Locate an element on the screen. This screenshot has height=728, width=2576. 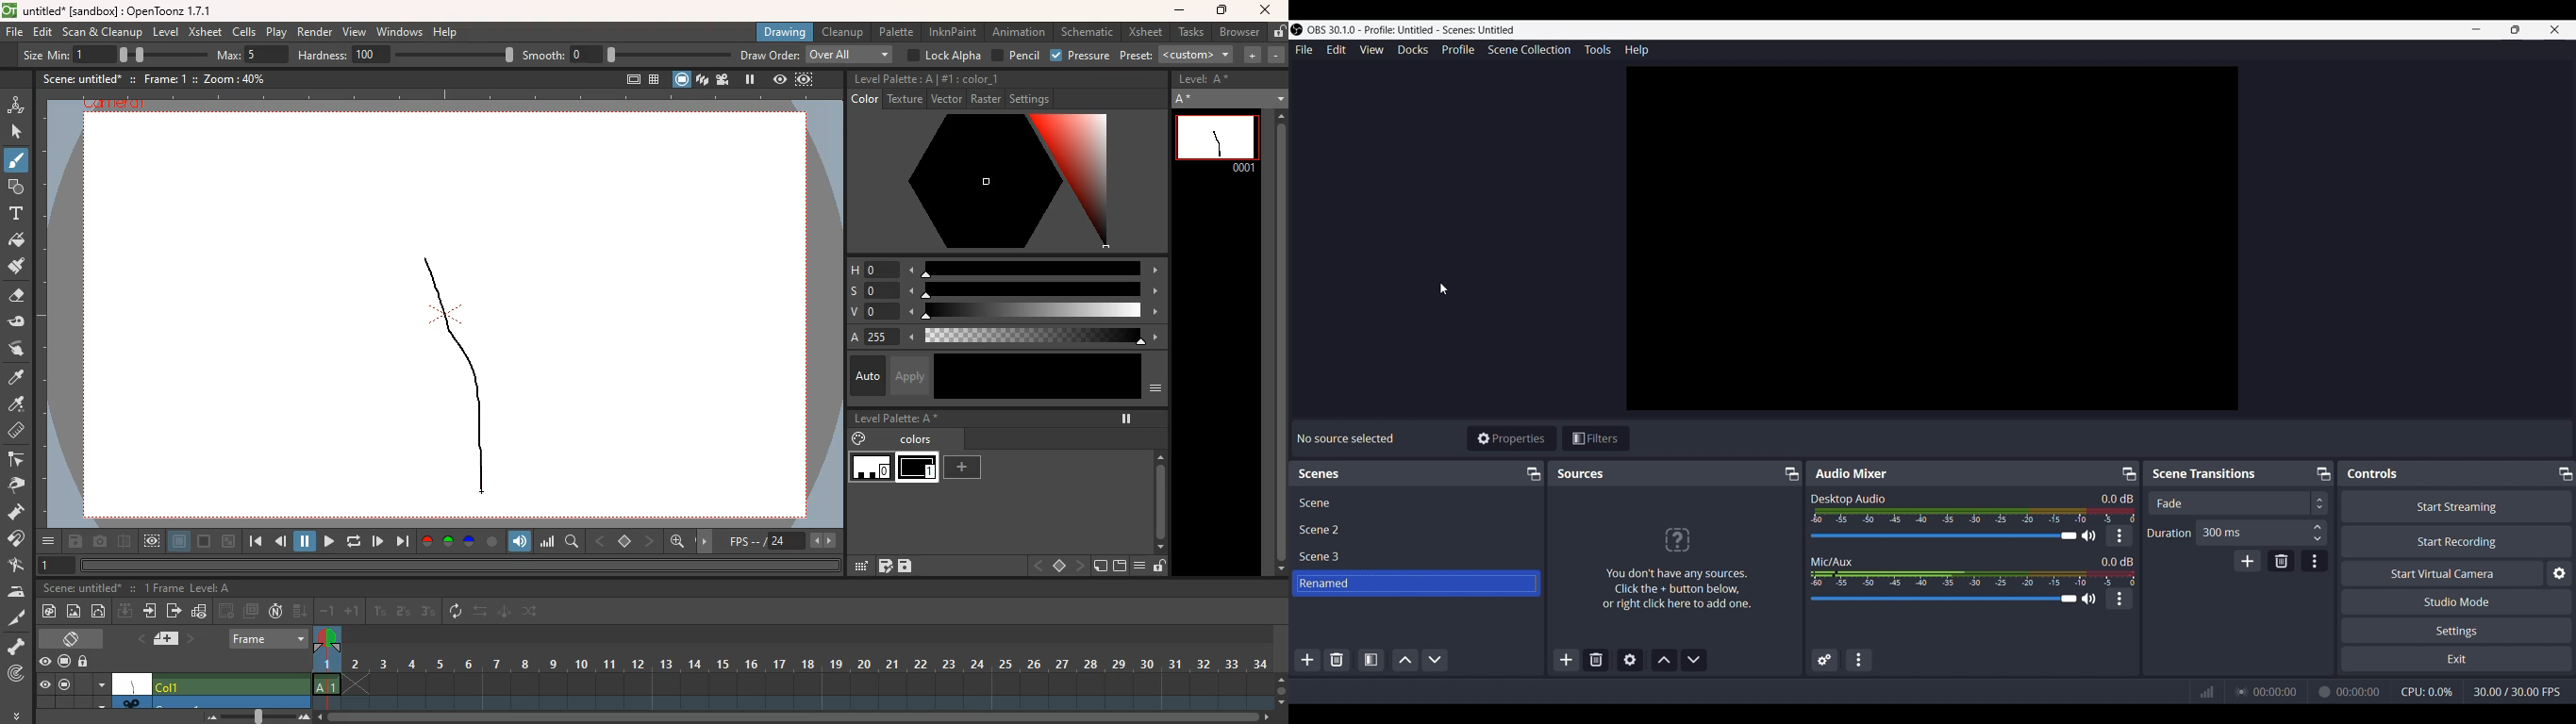
close is located at coordinates (2556, 29).